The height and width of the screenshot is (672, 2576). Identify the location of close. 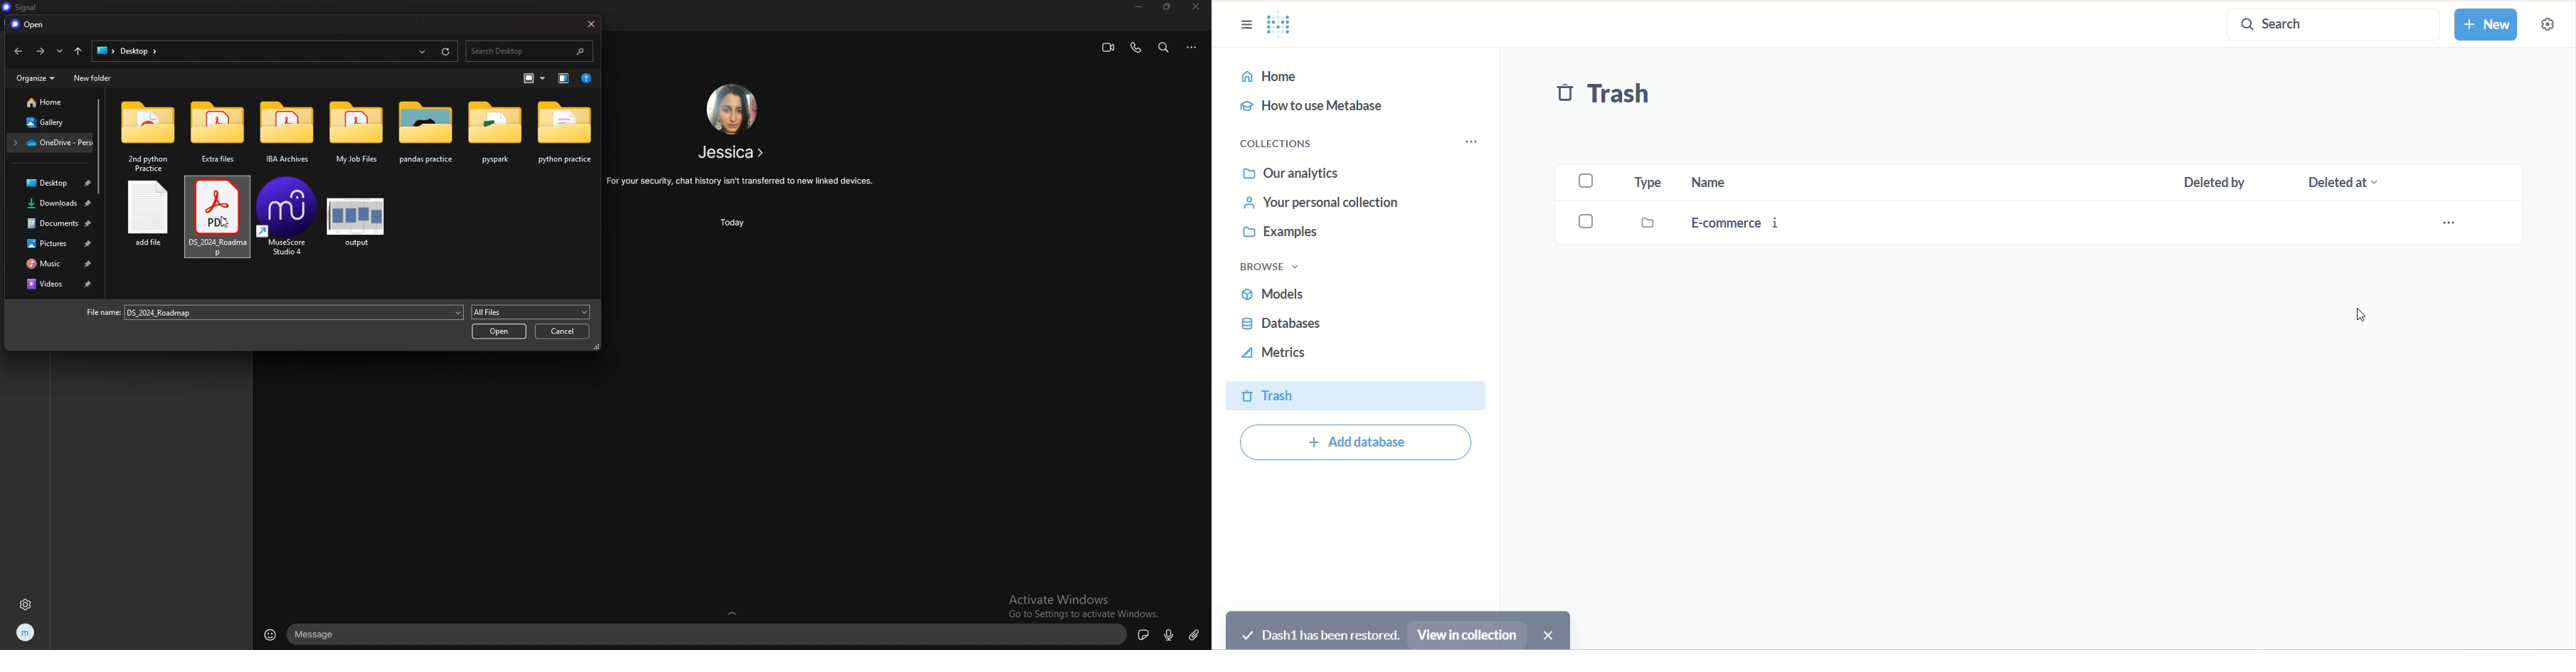
(1198, 7).